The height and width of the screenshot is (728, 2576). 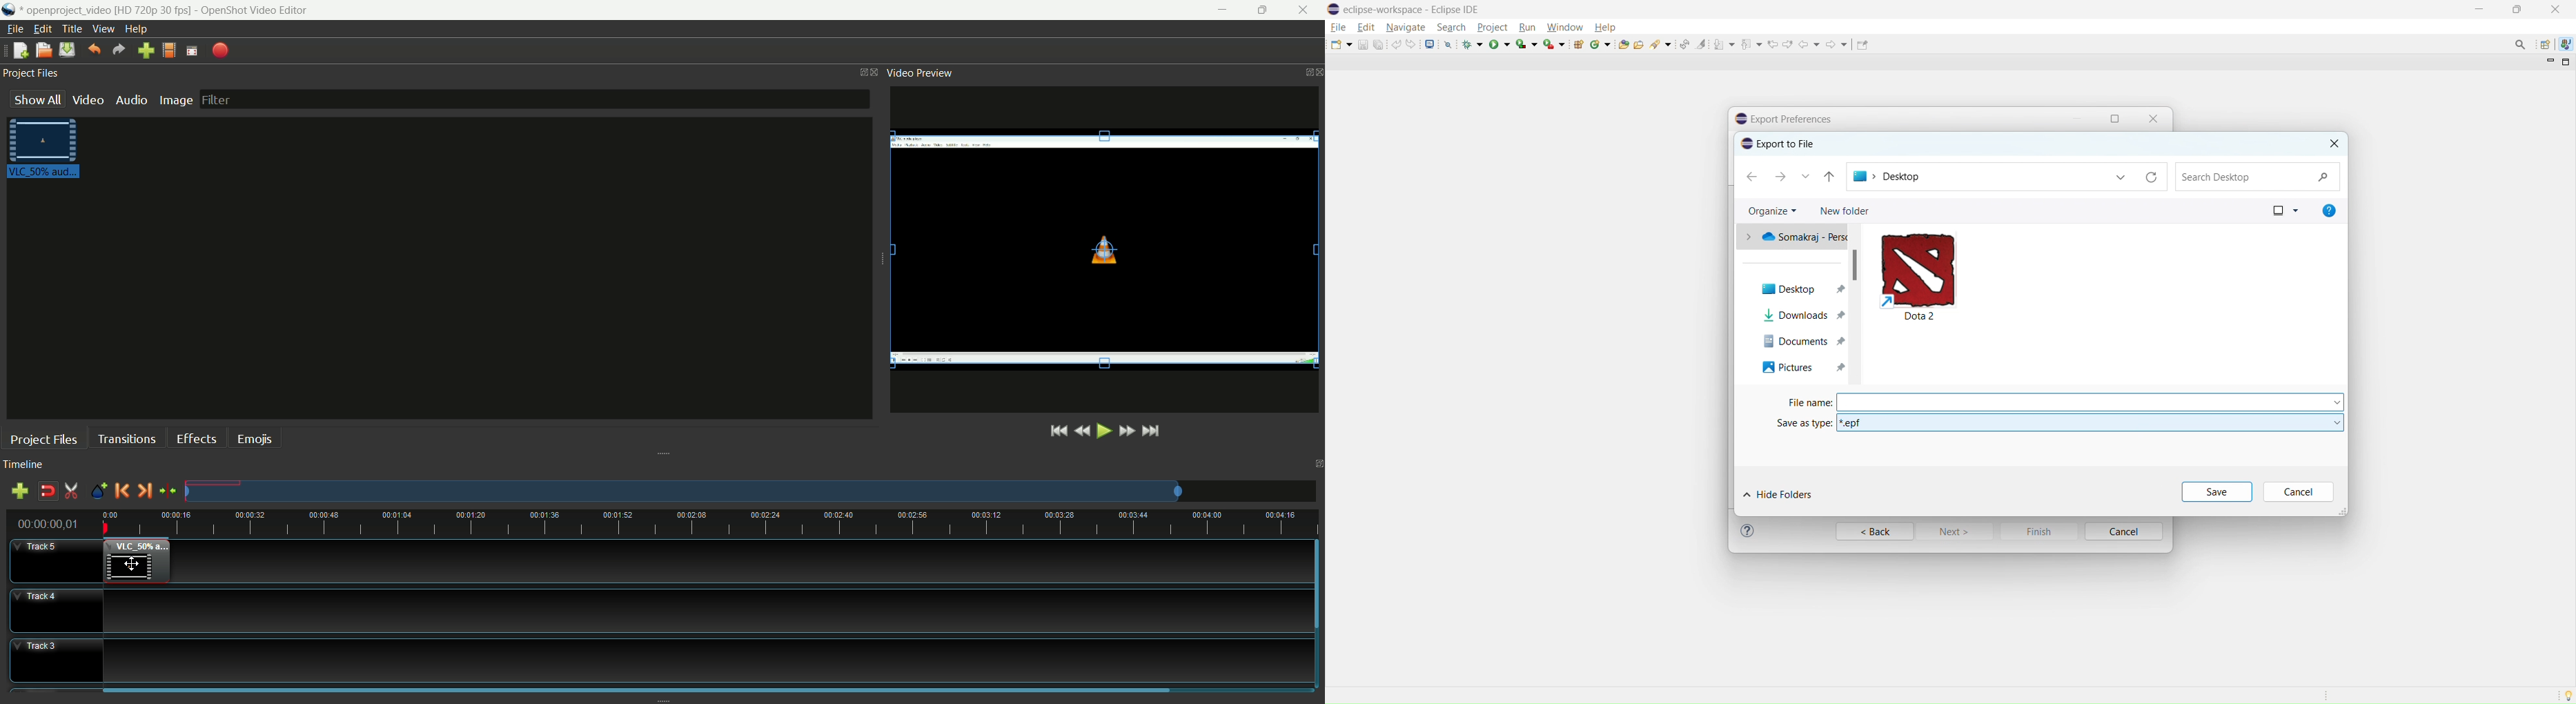 I want to click on transitions, so click(x=125, y=437).